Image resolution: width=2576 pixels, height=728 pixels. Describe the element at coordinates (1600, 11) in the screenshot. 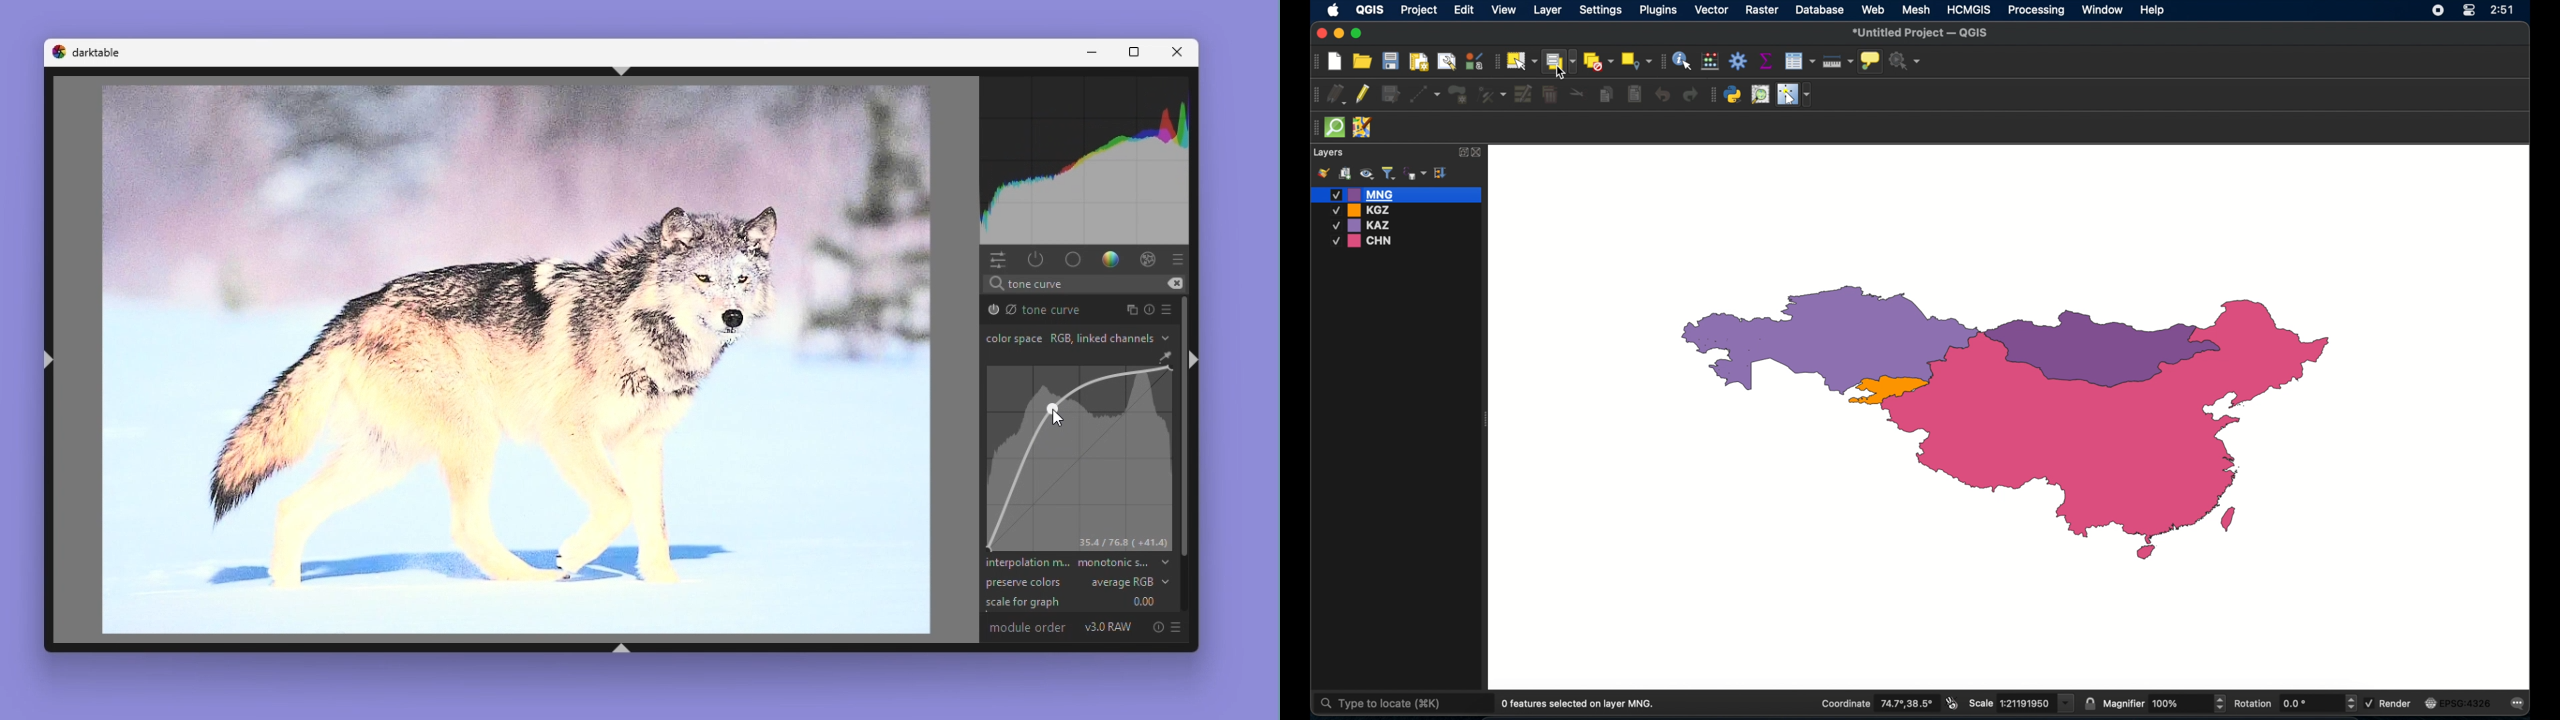

I see `settings` at that location.